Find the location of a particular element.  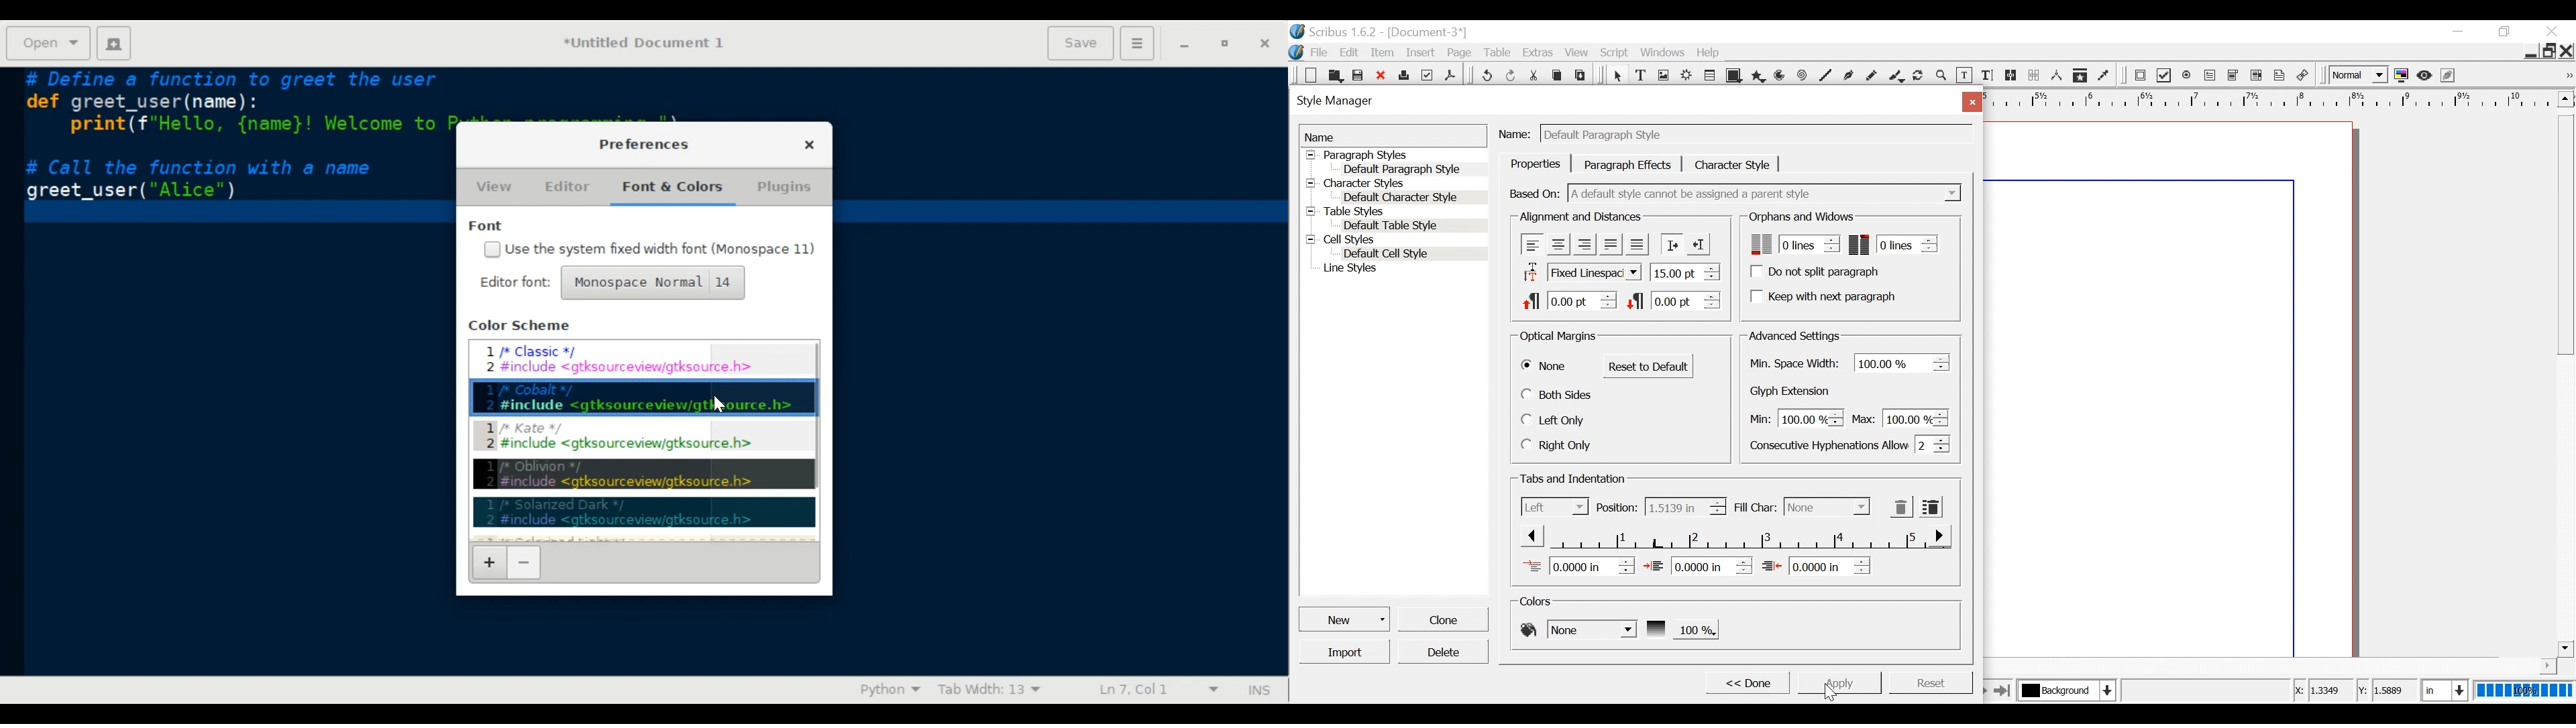

Y Coordinates is located at coordinates (2388, 690).